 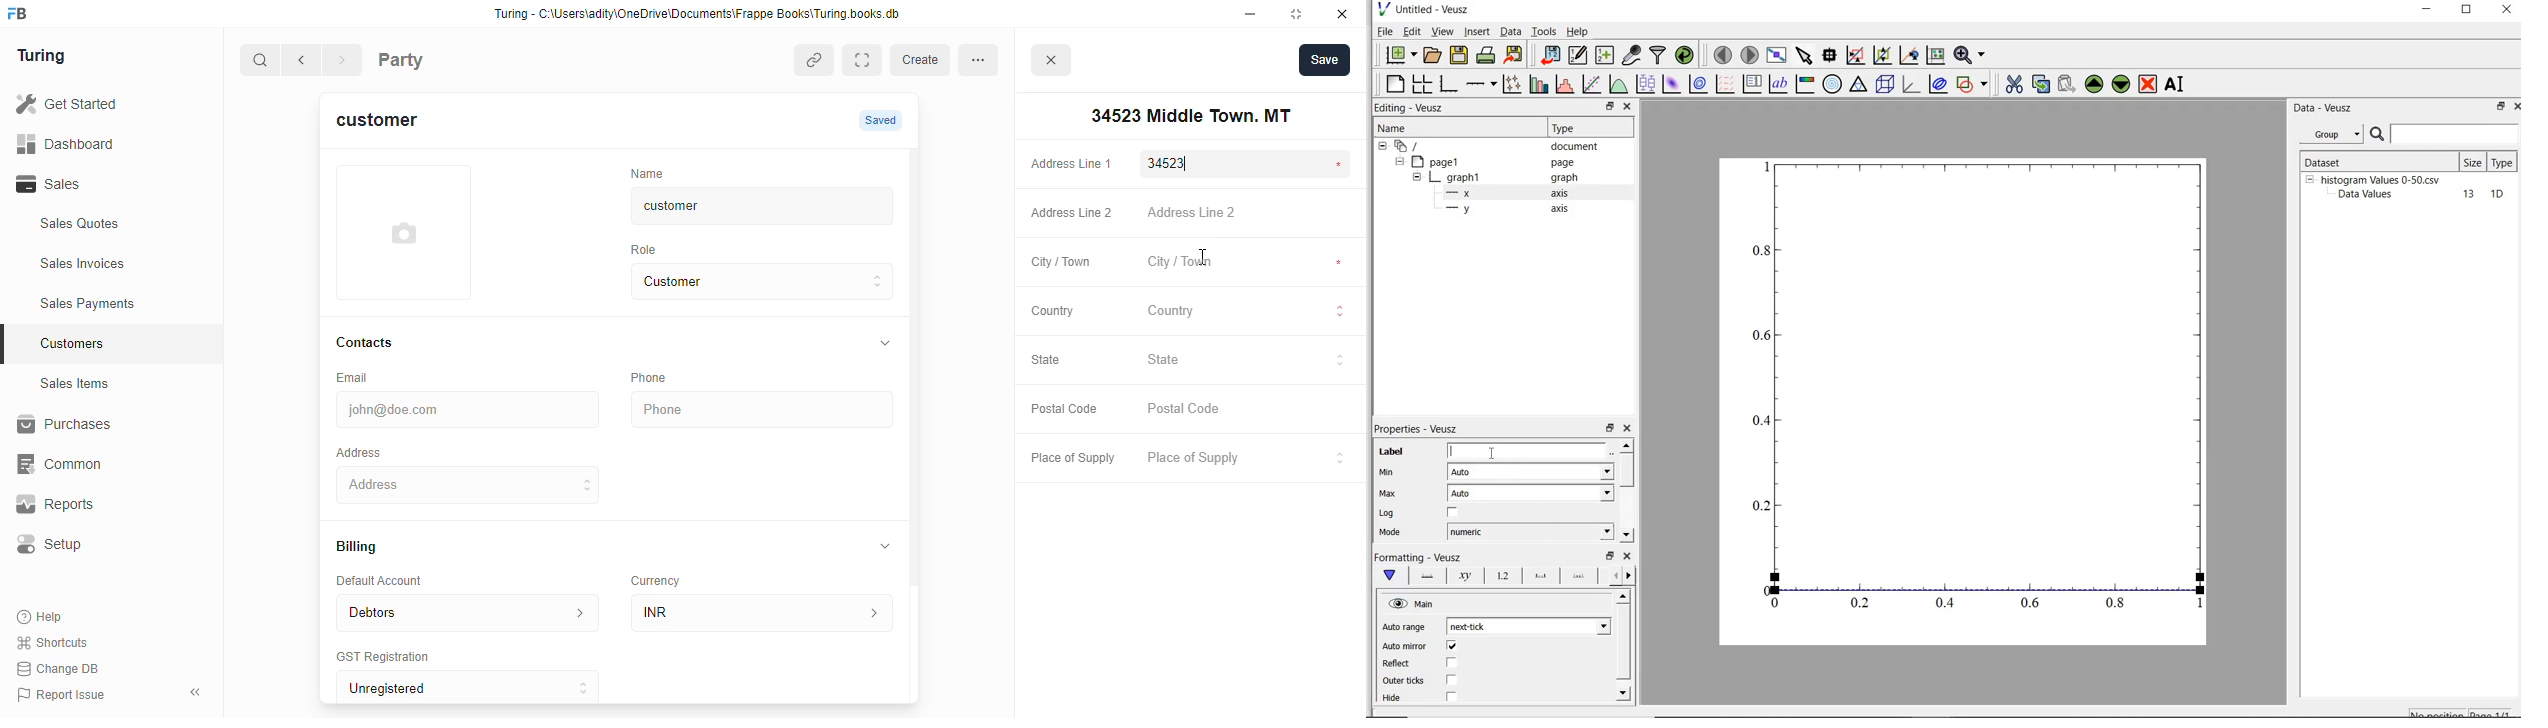 What do you see at coordinates (886, 545) in the screenshot?
I see `collapse` at bounding box center [886, 545].